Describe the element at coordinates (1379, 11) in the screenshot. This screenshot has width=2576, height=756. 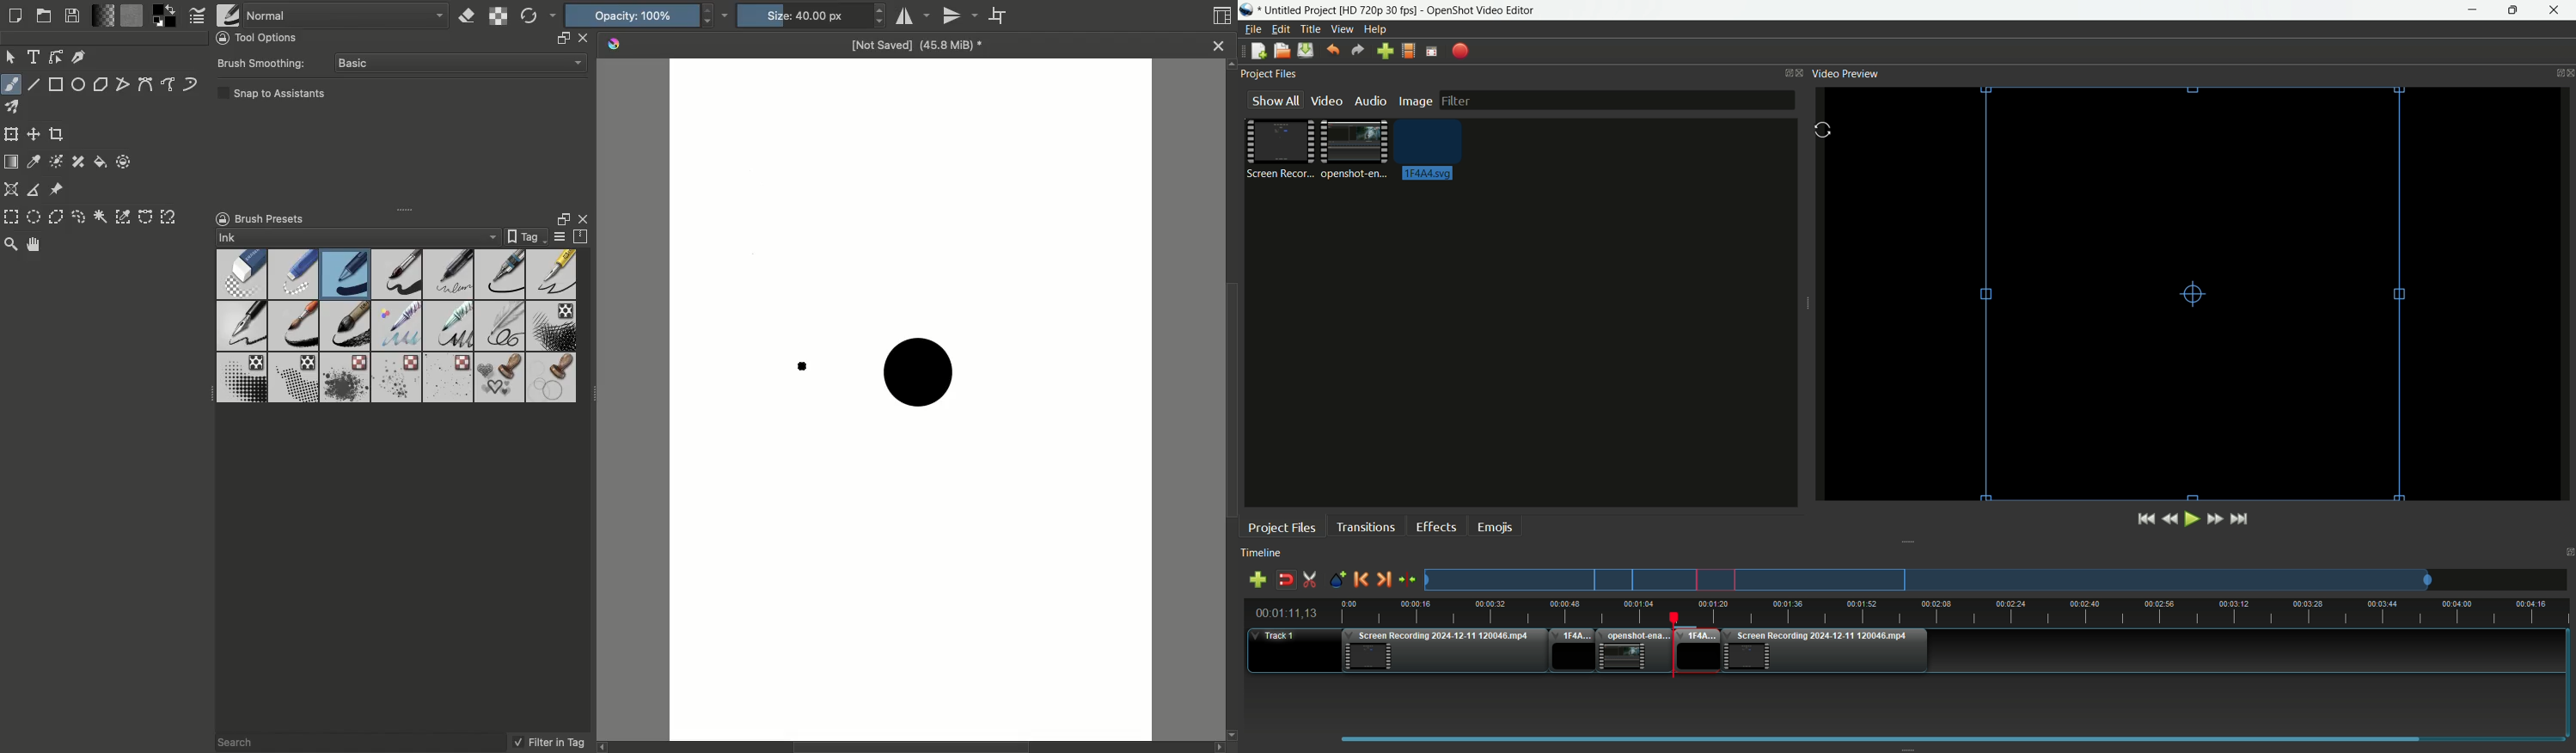
I see `Profile name` at that location.